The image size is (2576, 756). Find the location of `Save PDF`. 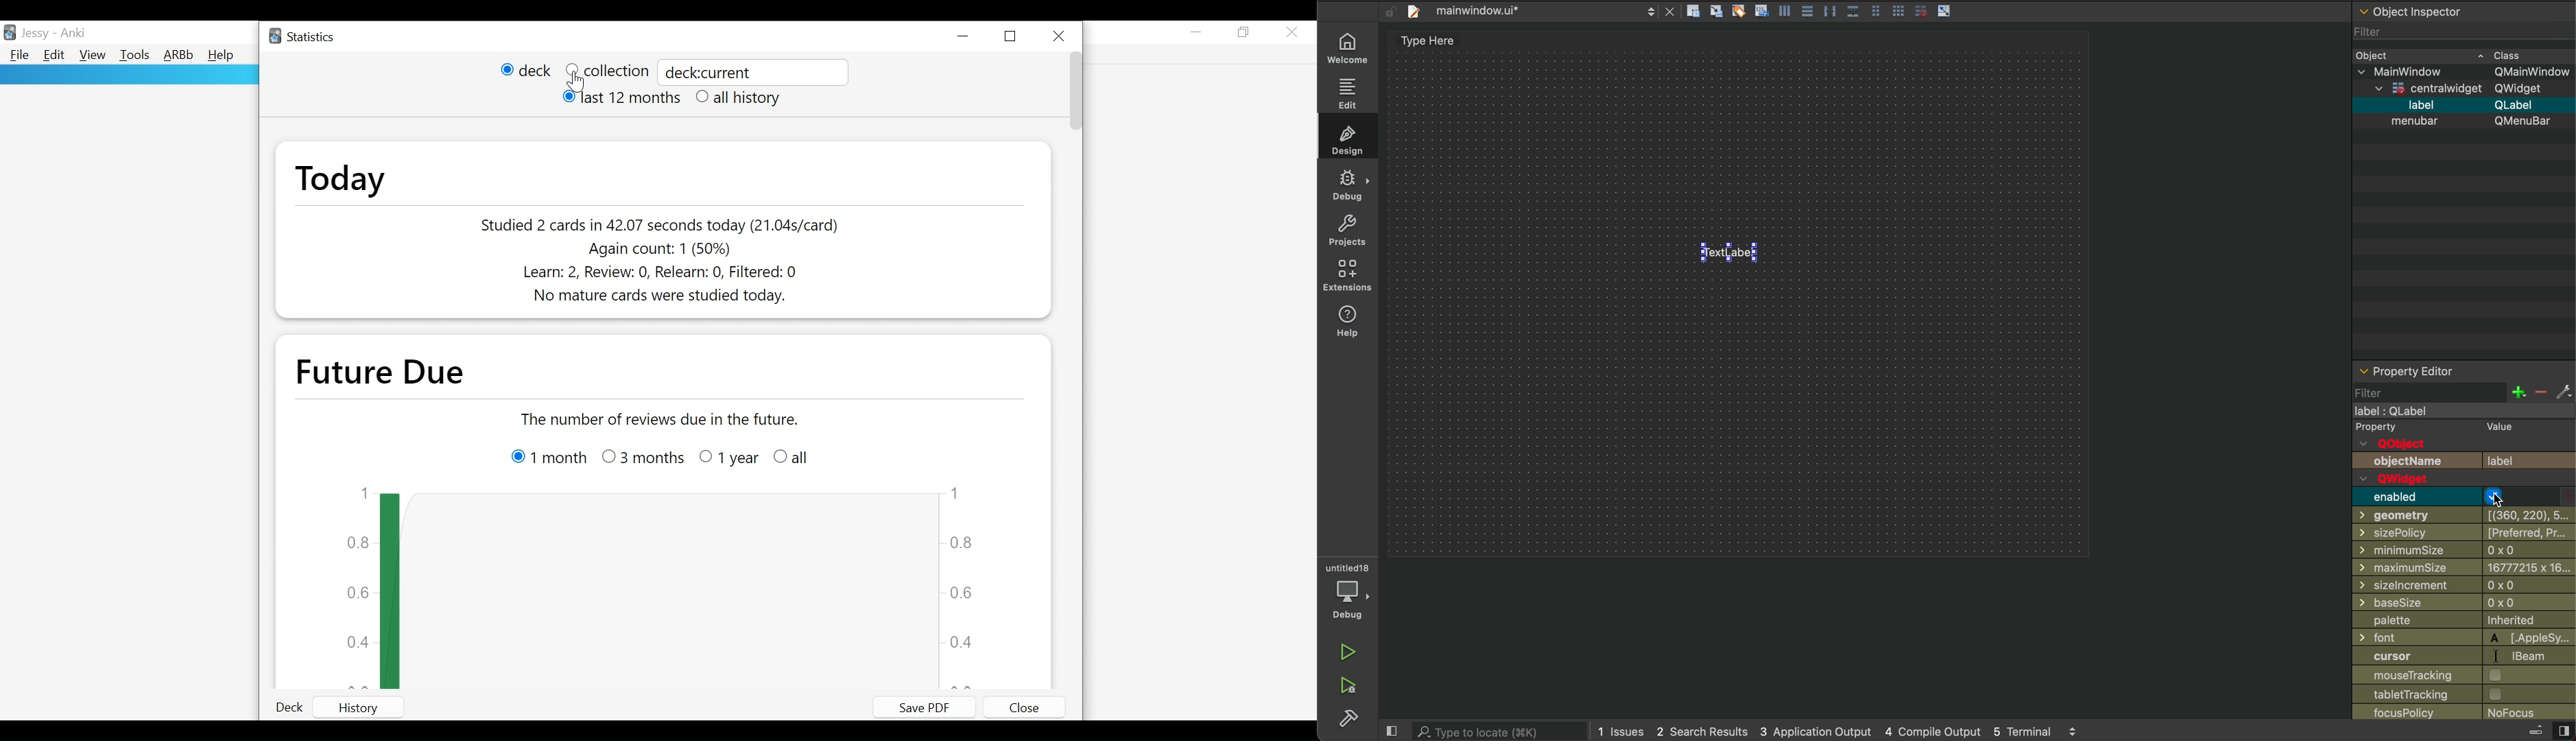

Save PDF is located at coordinates (925, 706).